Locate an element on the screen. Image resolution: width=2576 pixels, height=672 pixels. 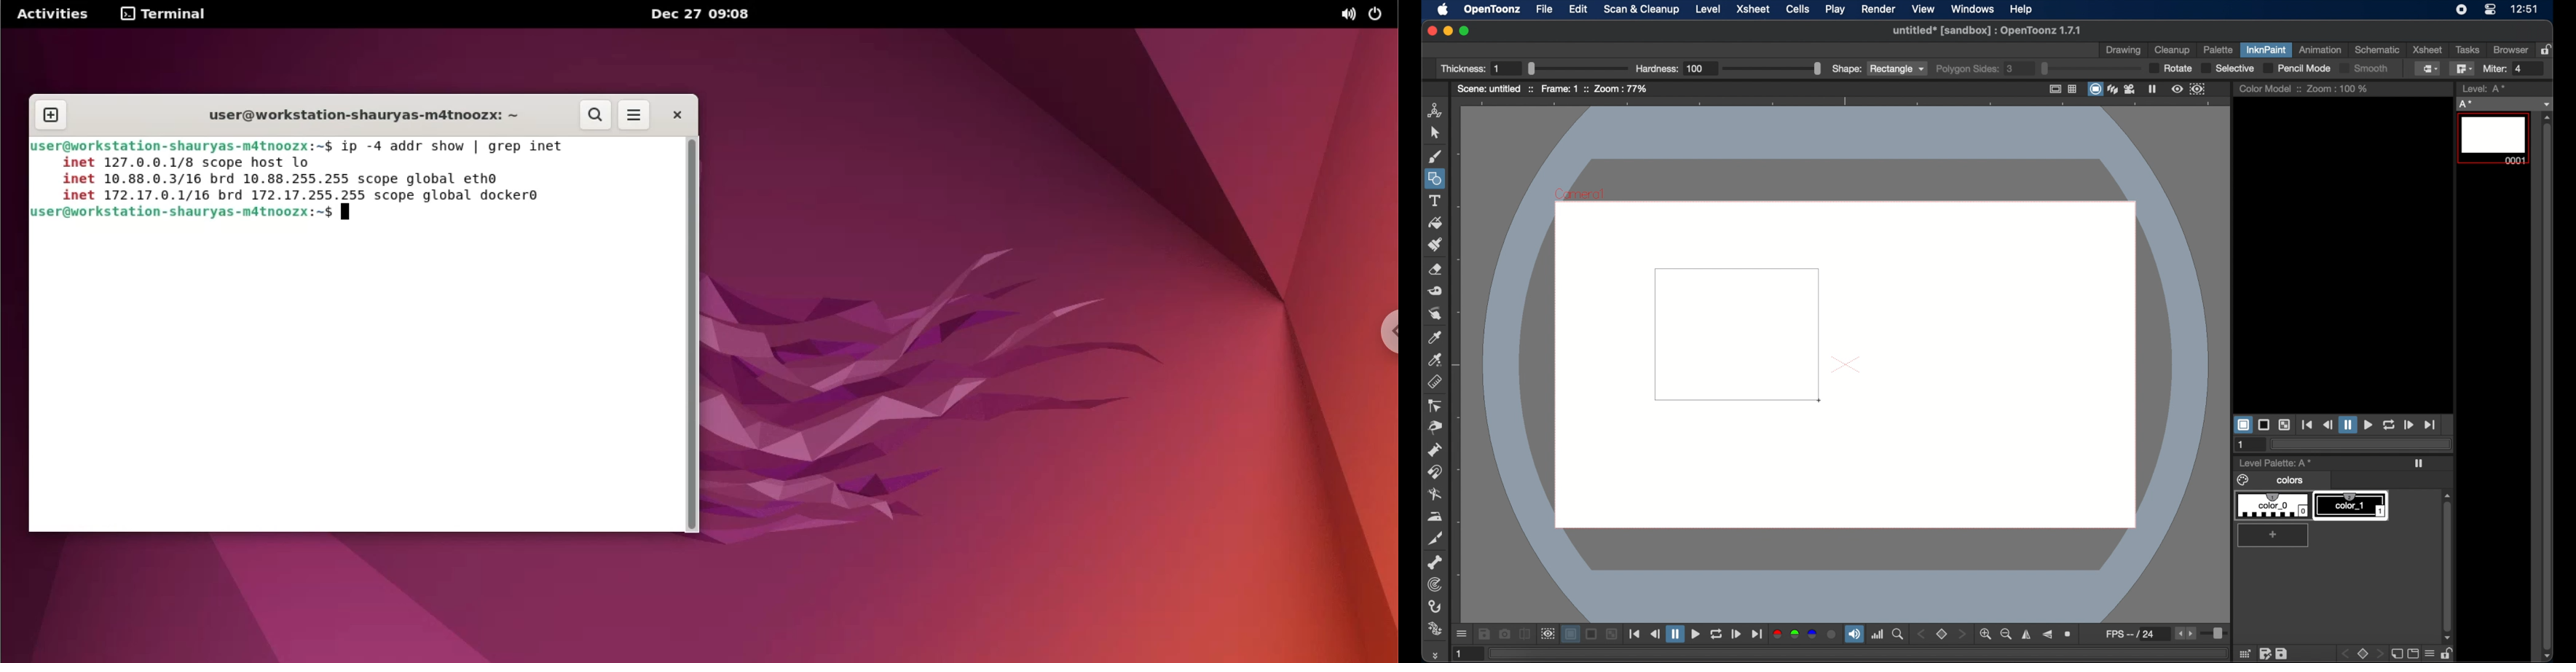
power options is located at coordinates (1379, 13).